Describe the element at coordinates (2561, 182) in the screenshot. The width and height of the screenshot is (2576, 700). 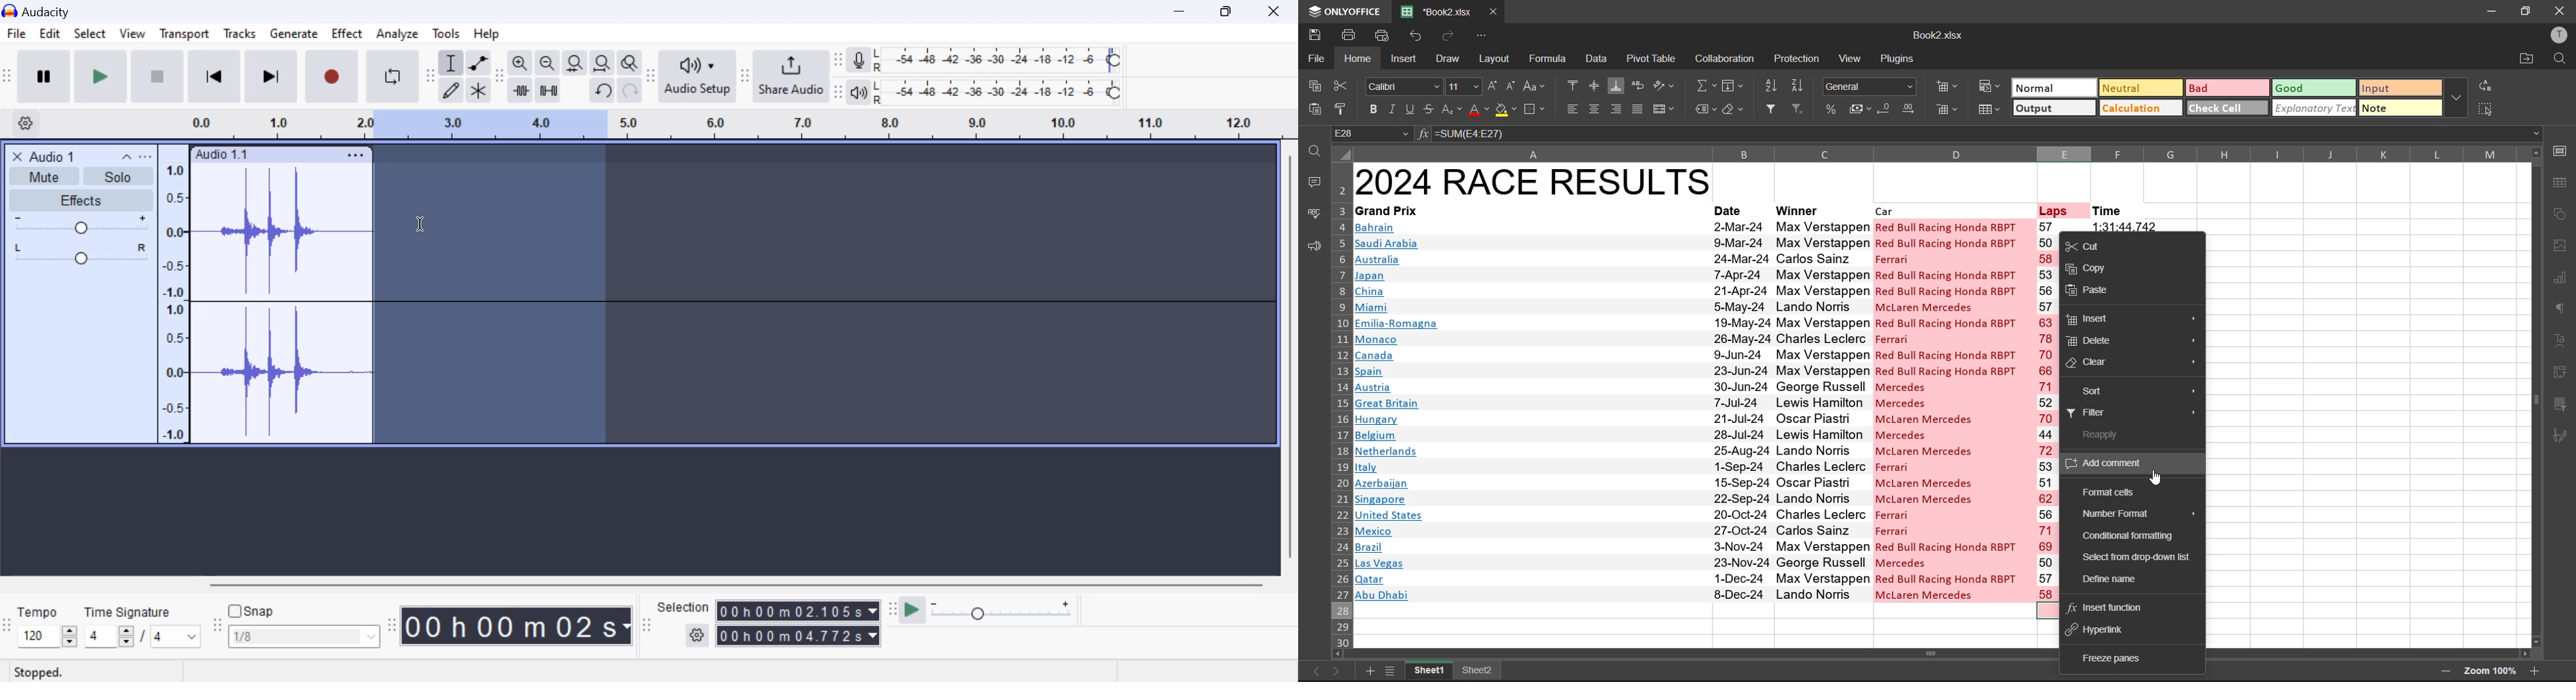
I see `table` at that location.